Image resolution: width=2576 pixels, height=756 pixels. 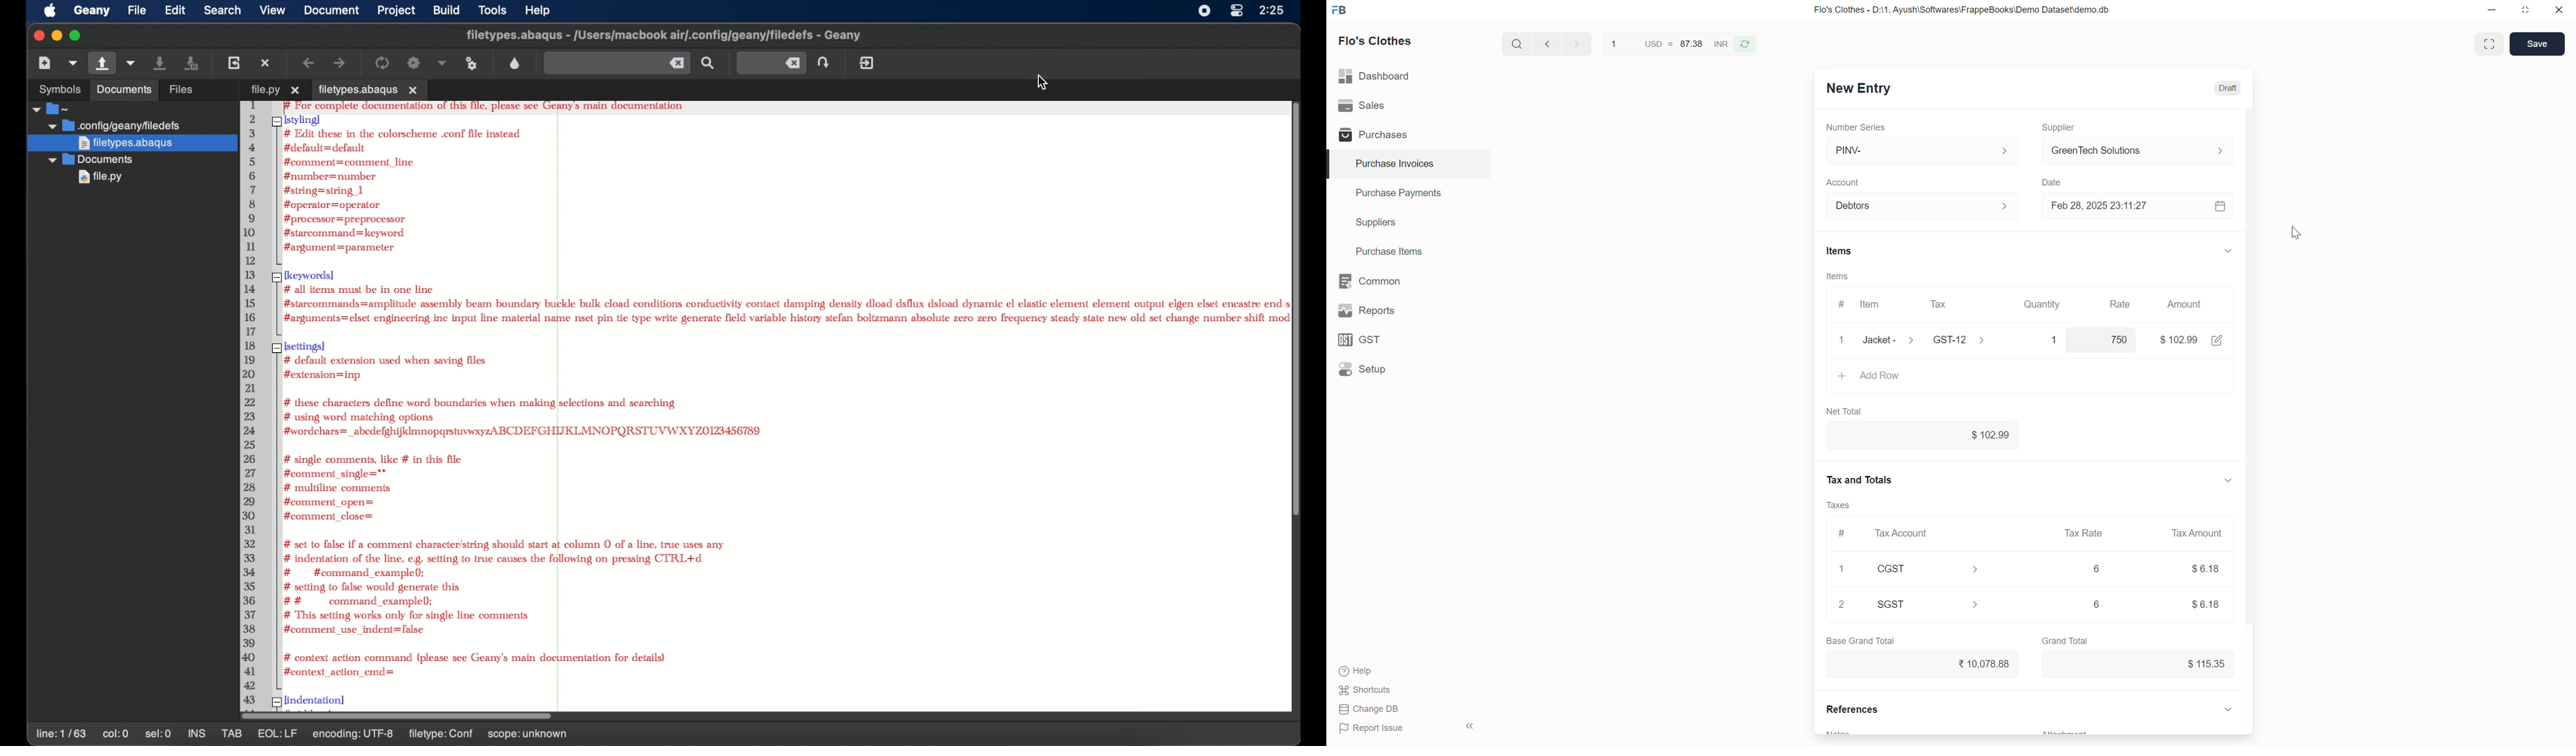 I want to click on $6.18, so click(x=2206, y=568).